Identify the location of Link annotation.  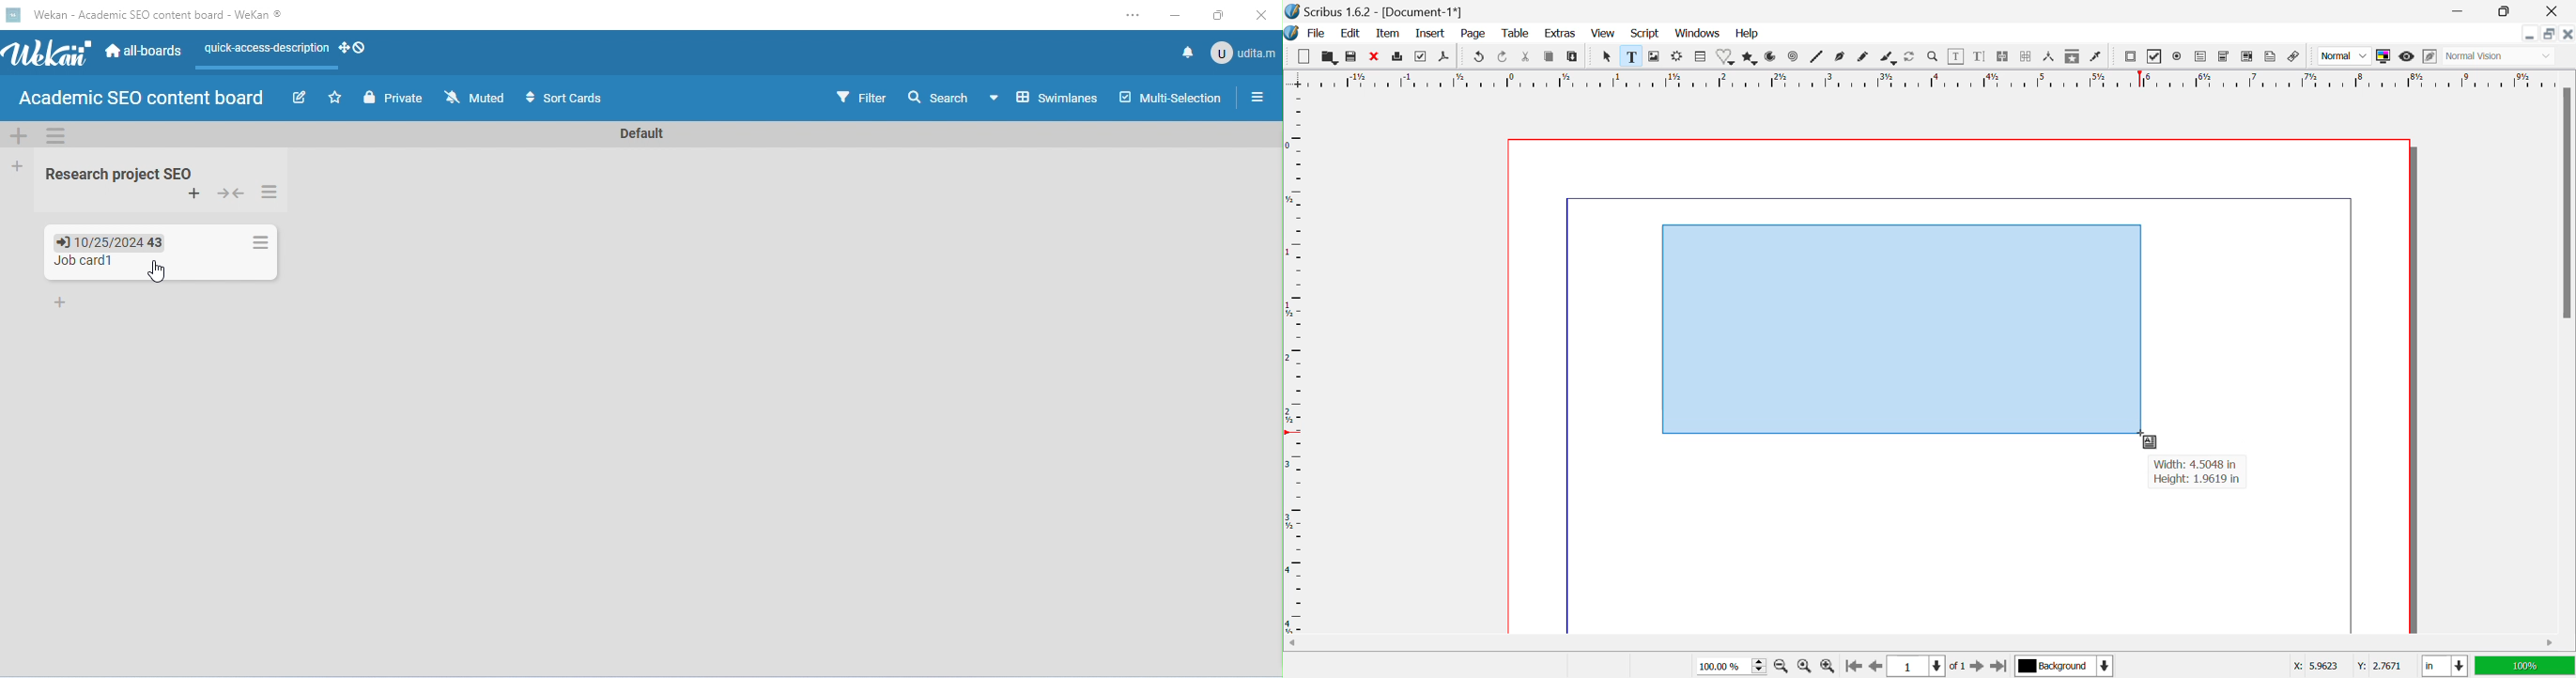
(2297, 57).